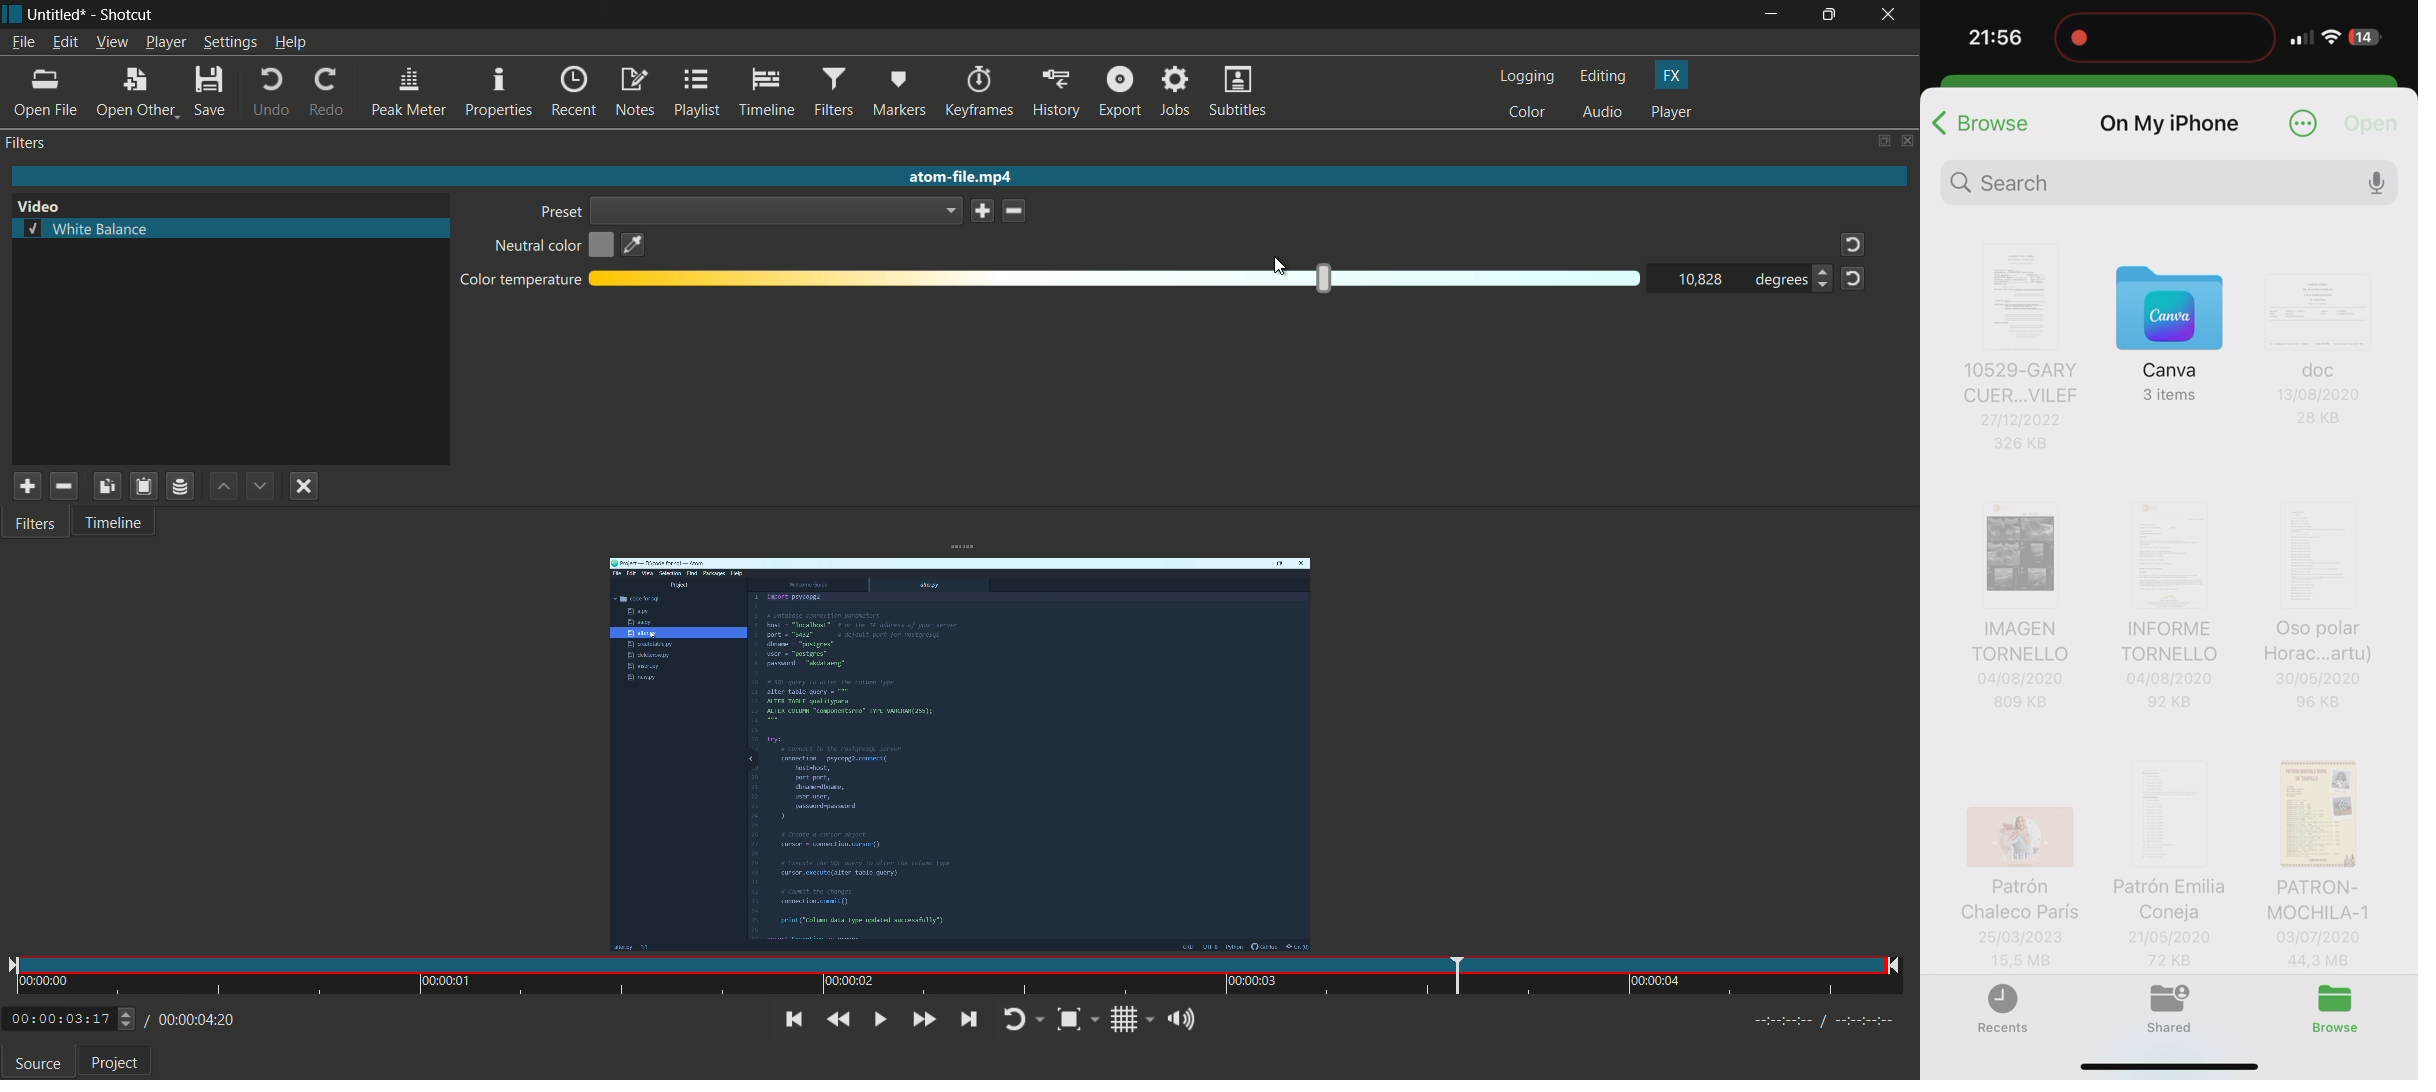  I want to click on peak meter, so click(409, 92).